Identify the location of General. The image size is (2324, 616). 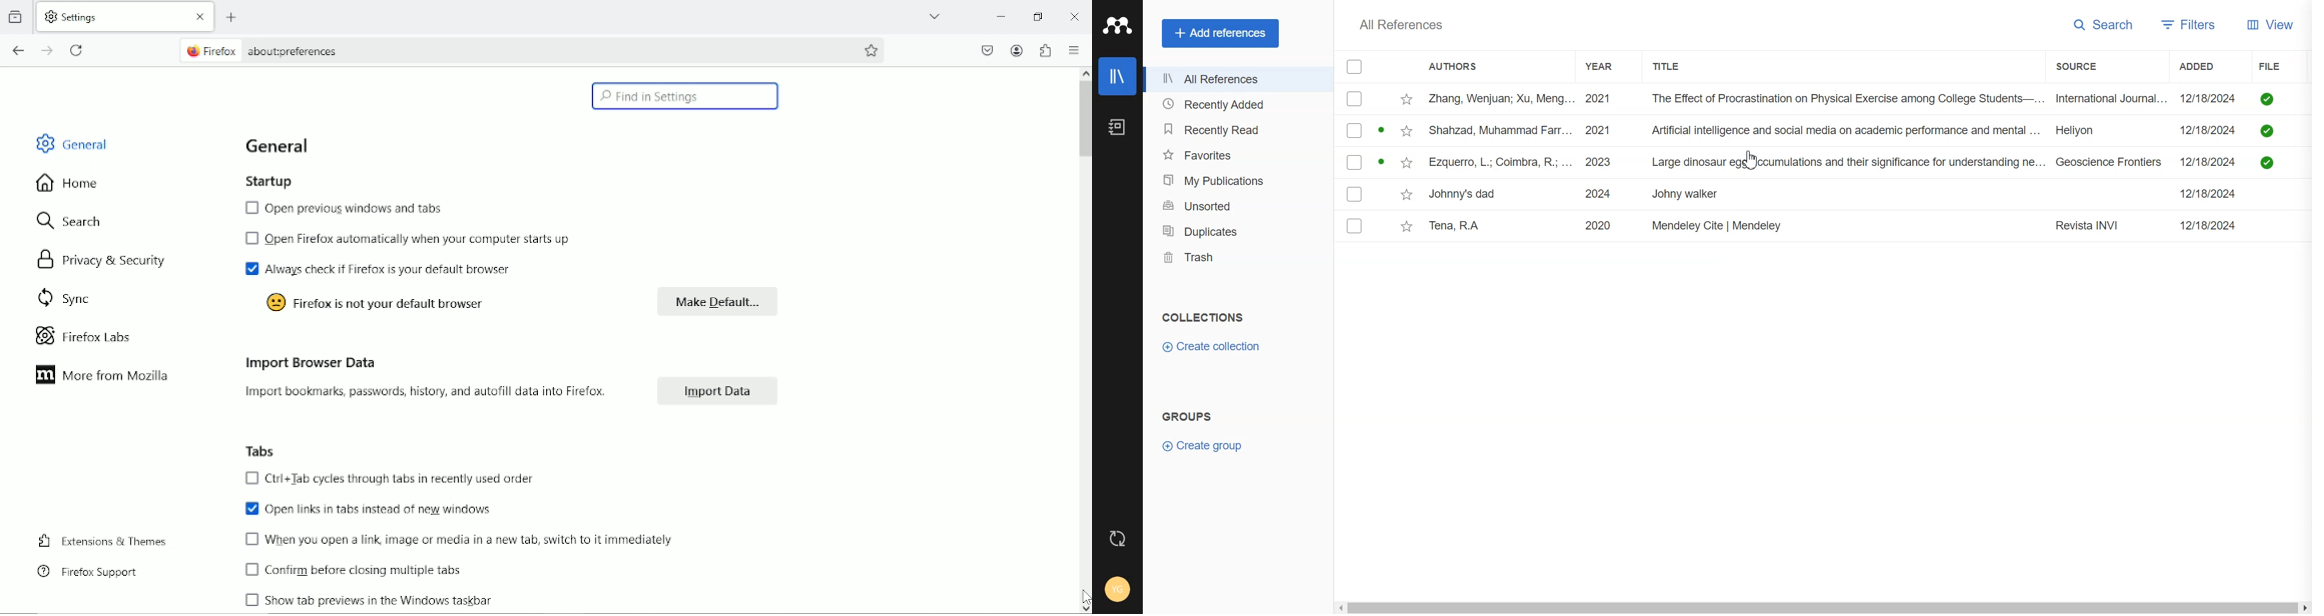
(75, 142).